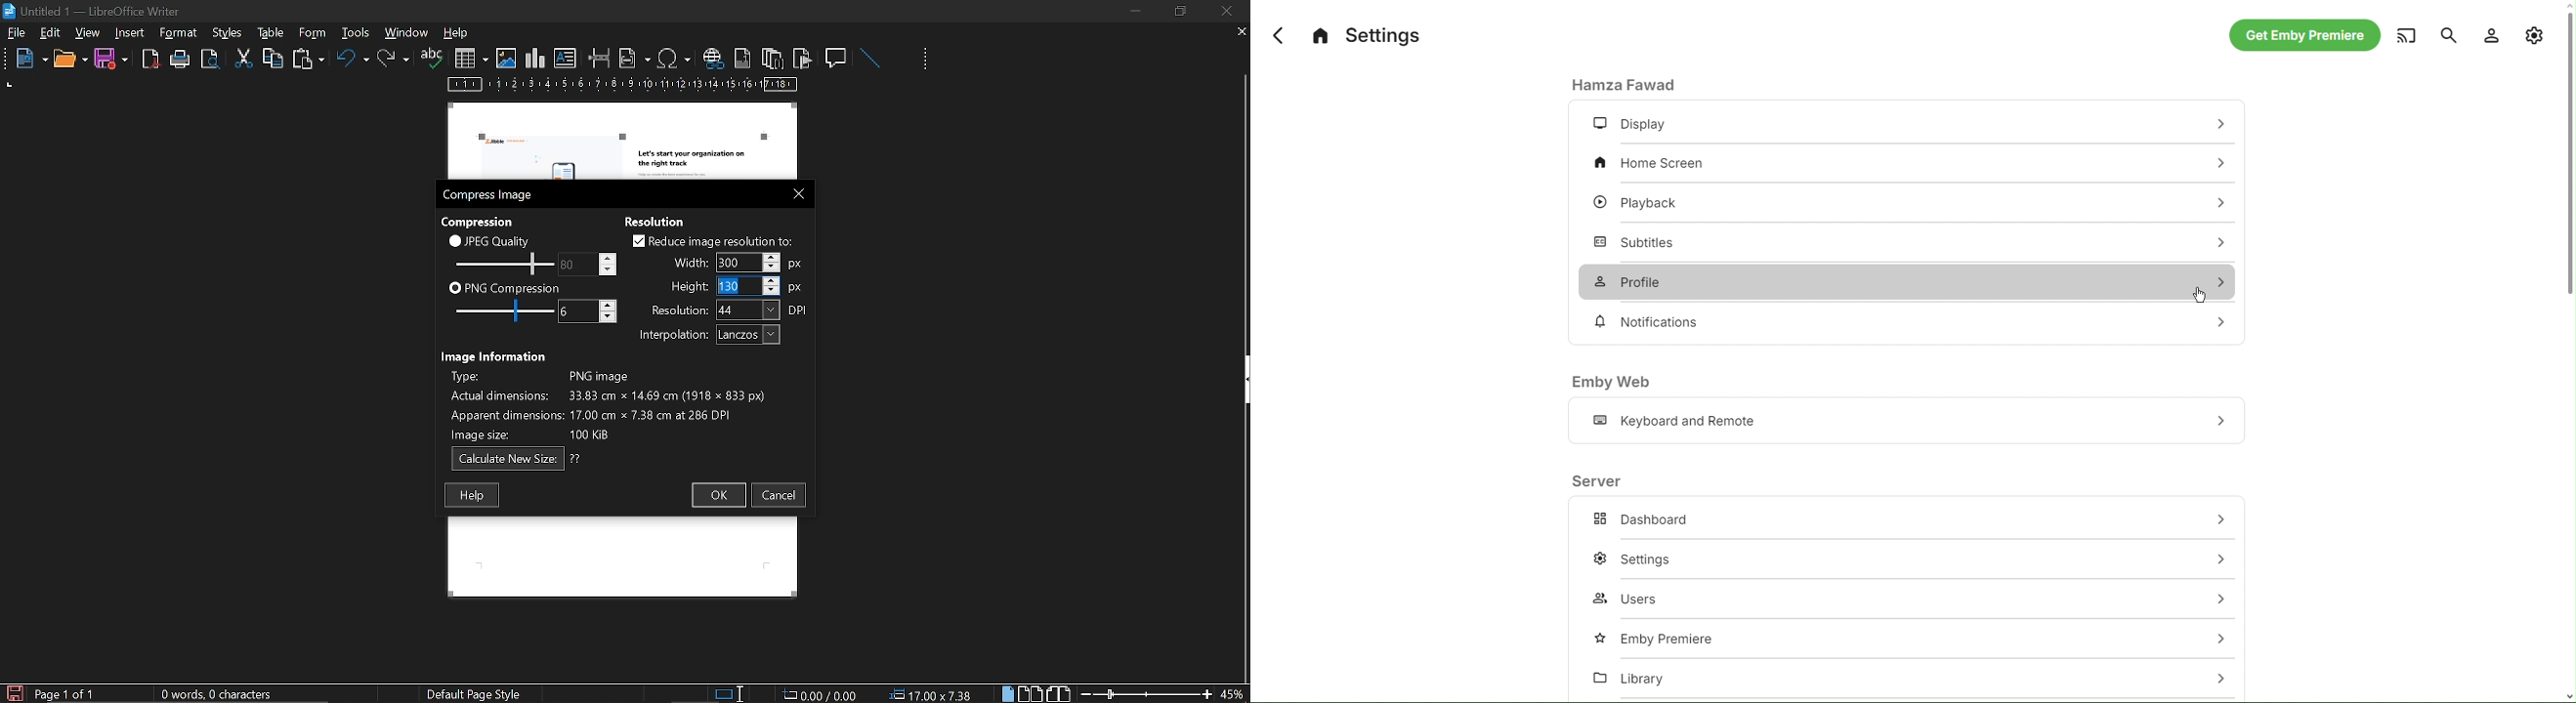  I want to click on go, so click(2220, 420).